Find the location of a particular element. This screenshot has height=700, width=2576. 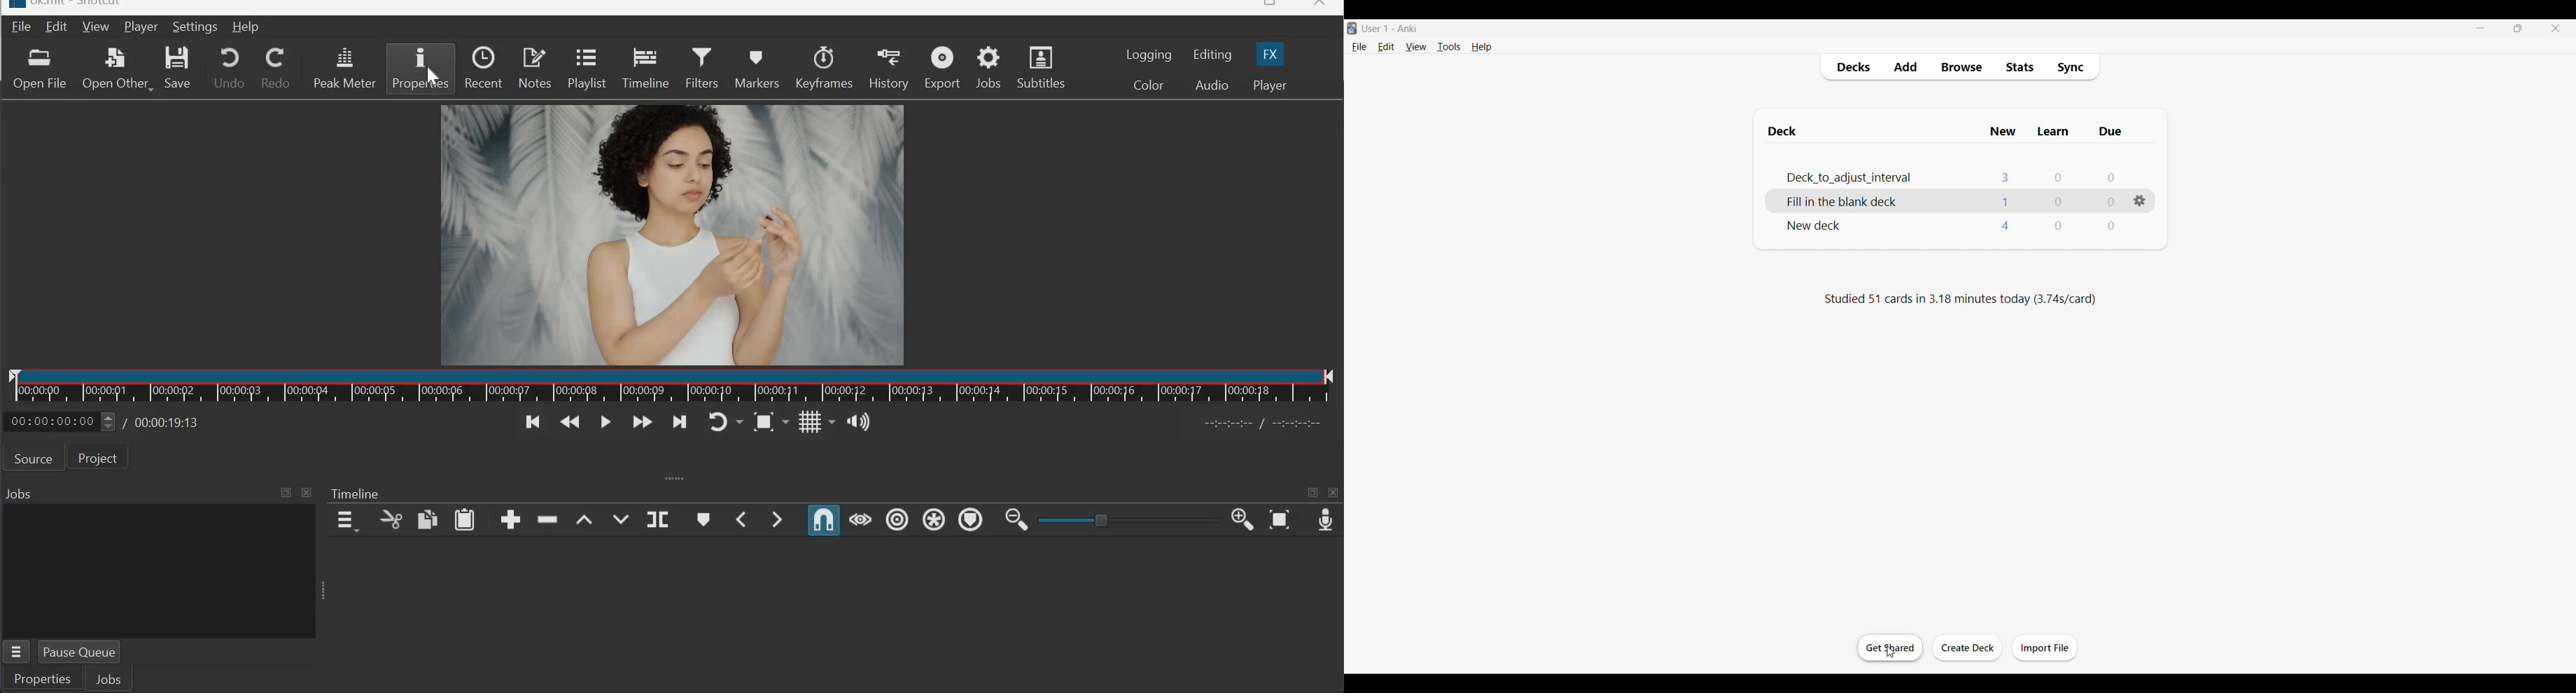

4 is located at coordinates (2004, 227).